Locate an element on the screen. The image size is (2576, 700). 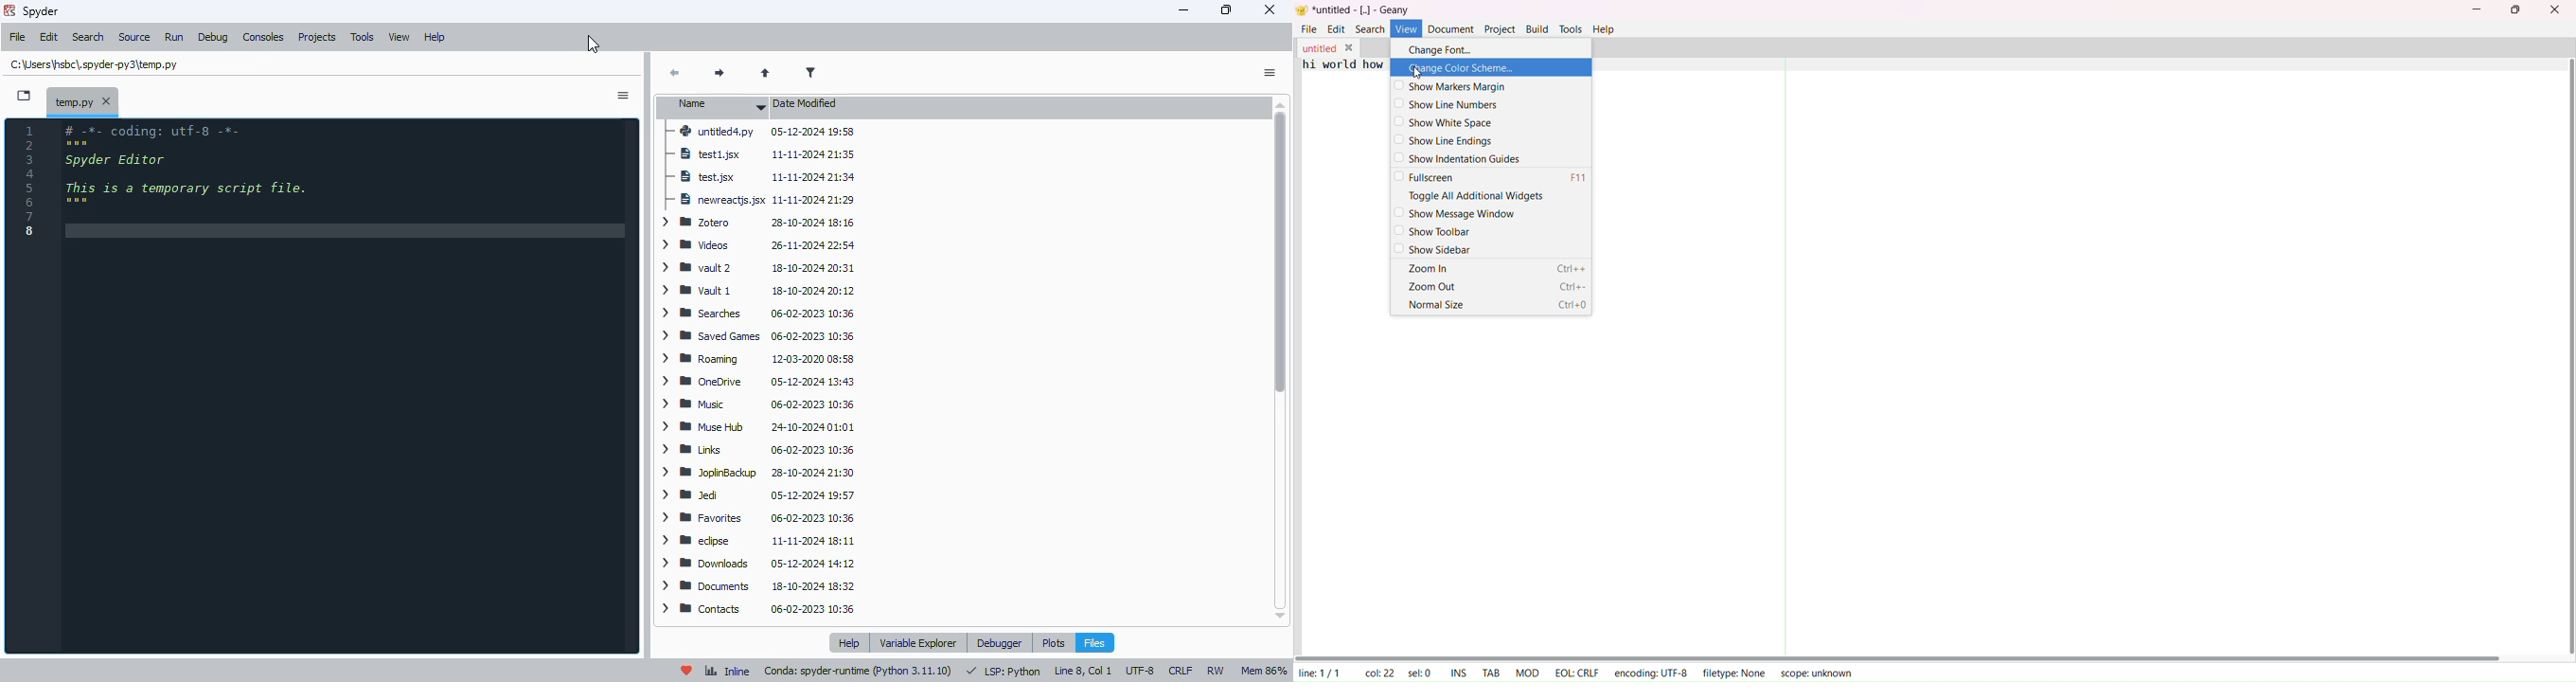
help is located at coordinates (436, 37).